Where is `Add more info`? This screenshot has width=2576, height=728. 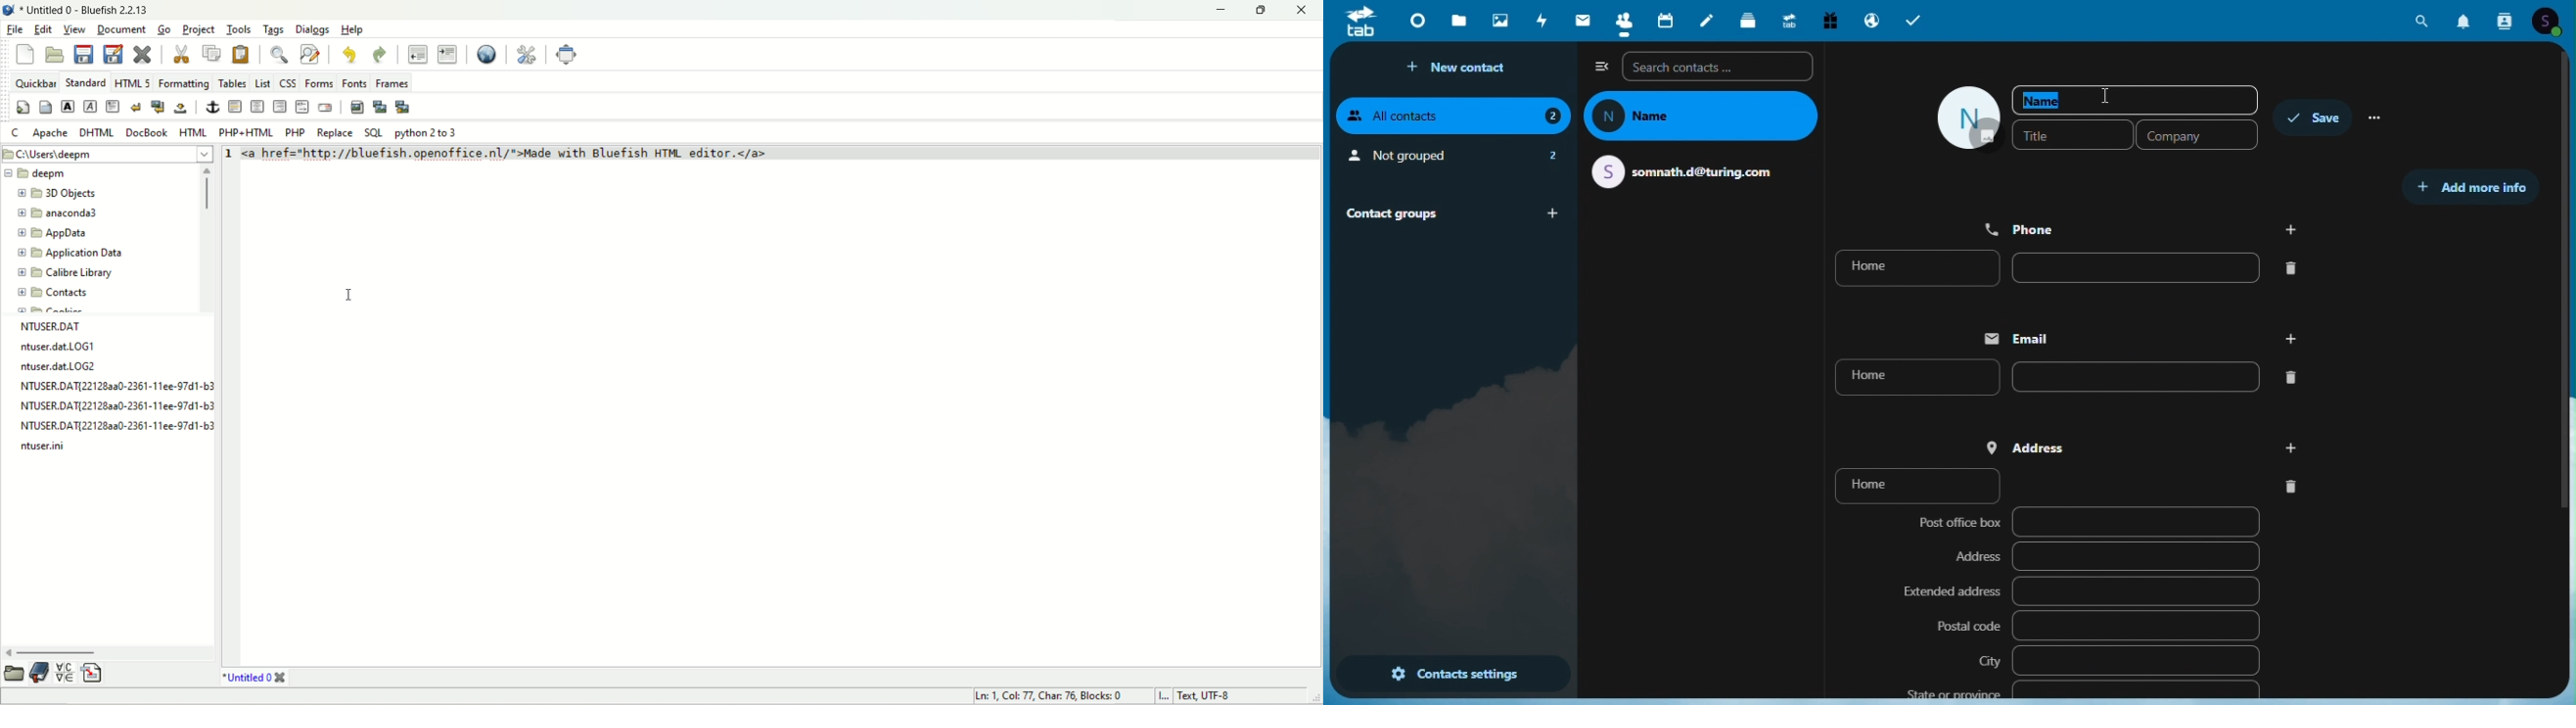 Add more info is located at coordinates (2469, 188).